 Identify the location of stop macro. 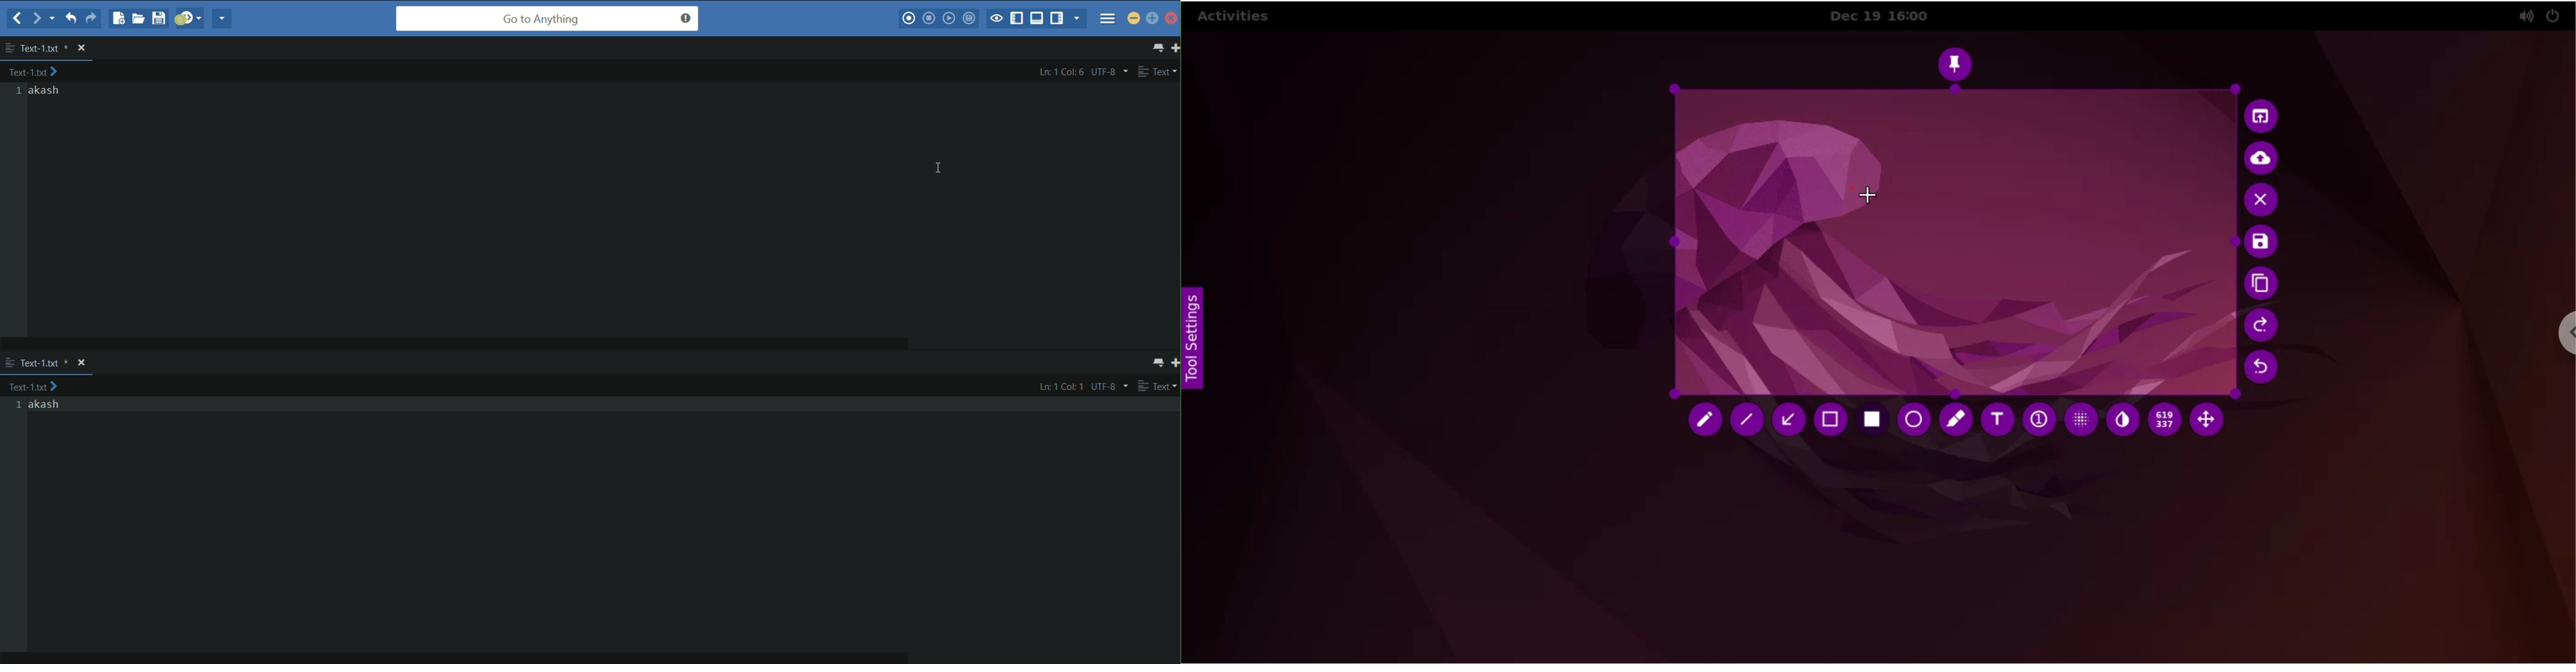
(929, 18).